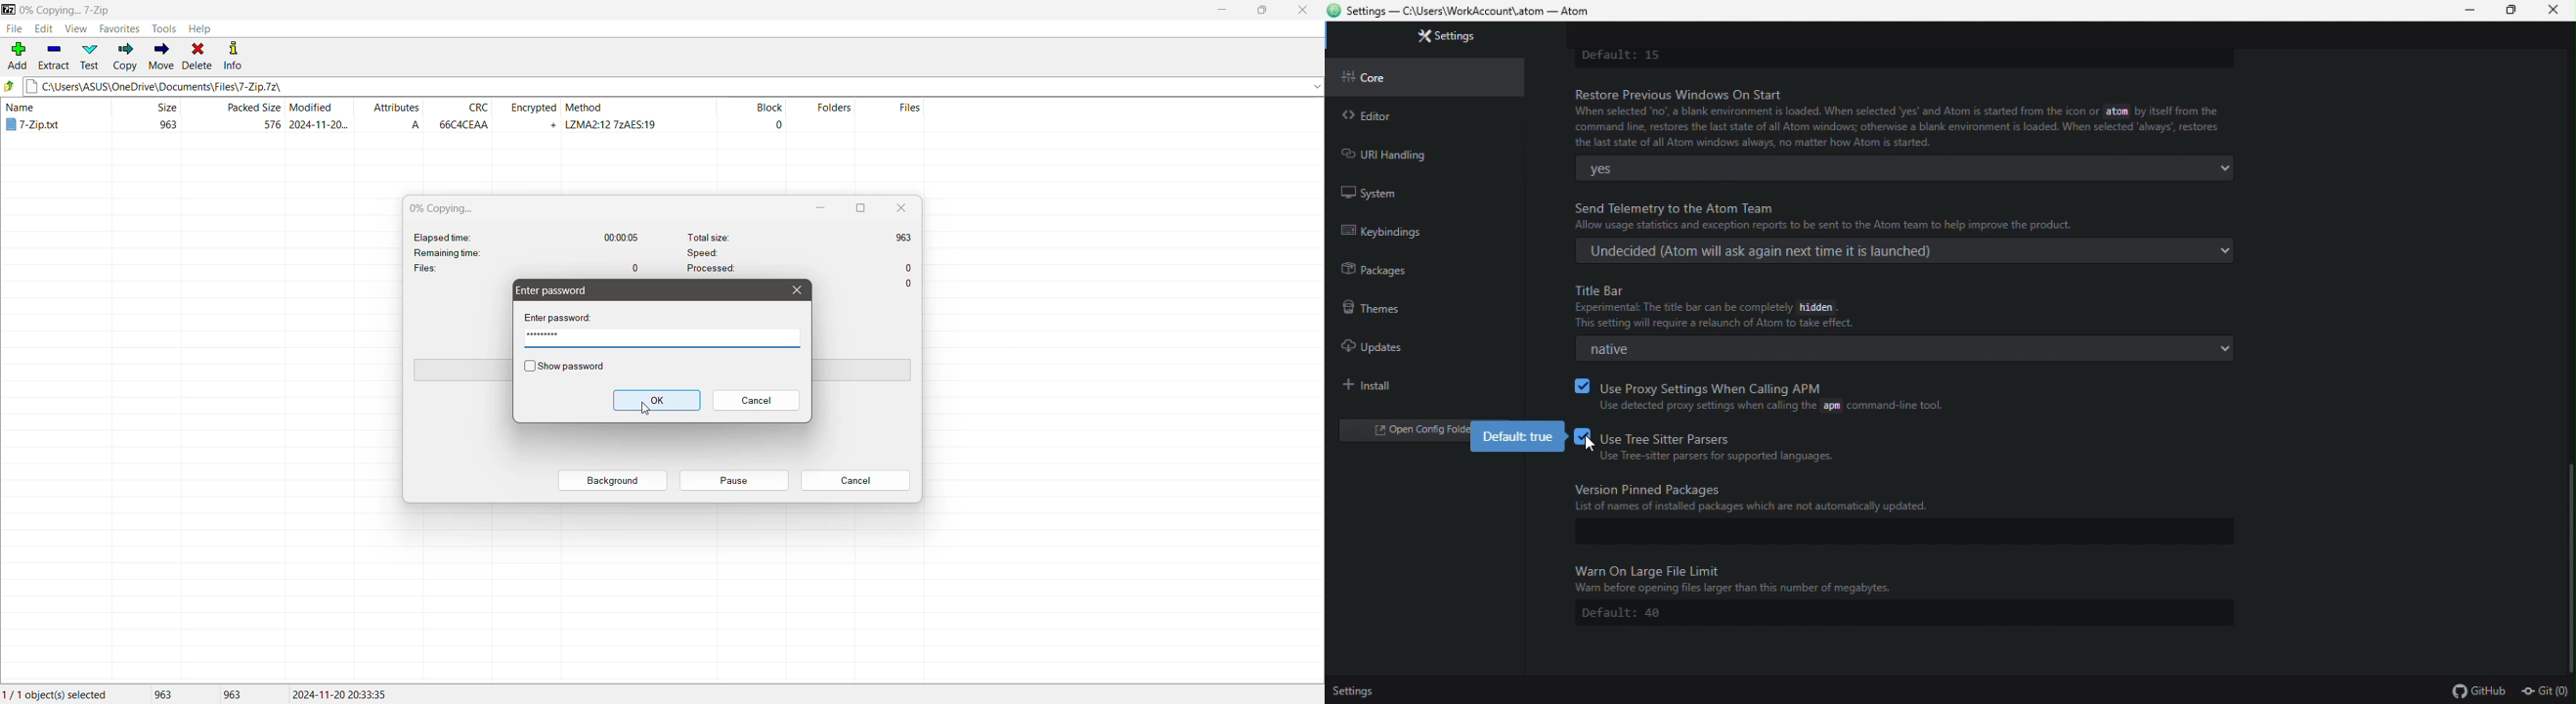 This screenshot has width=2576, height=728. Describe the element at coordinates (662, 340) in the screenshot. I see `Password typed` at that location.